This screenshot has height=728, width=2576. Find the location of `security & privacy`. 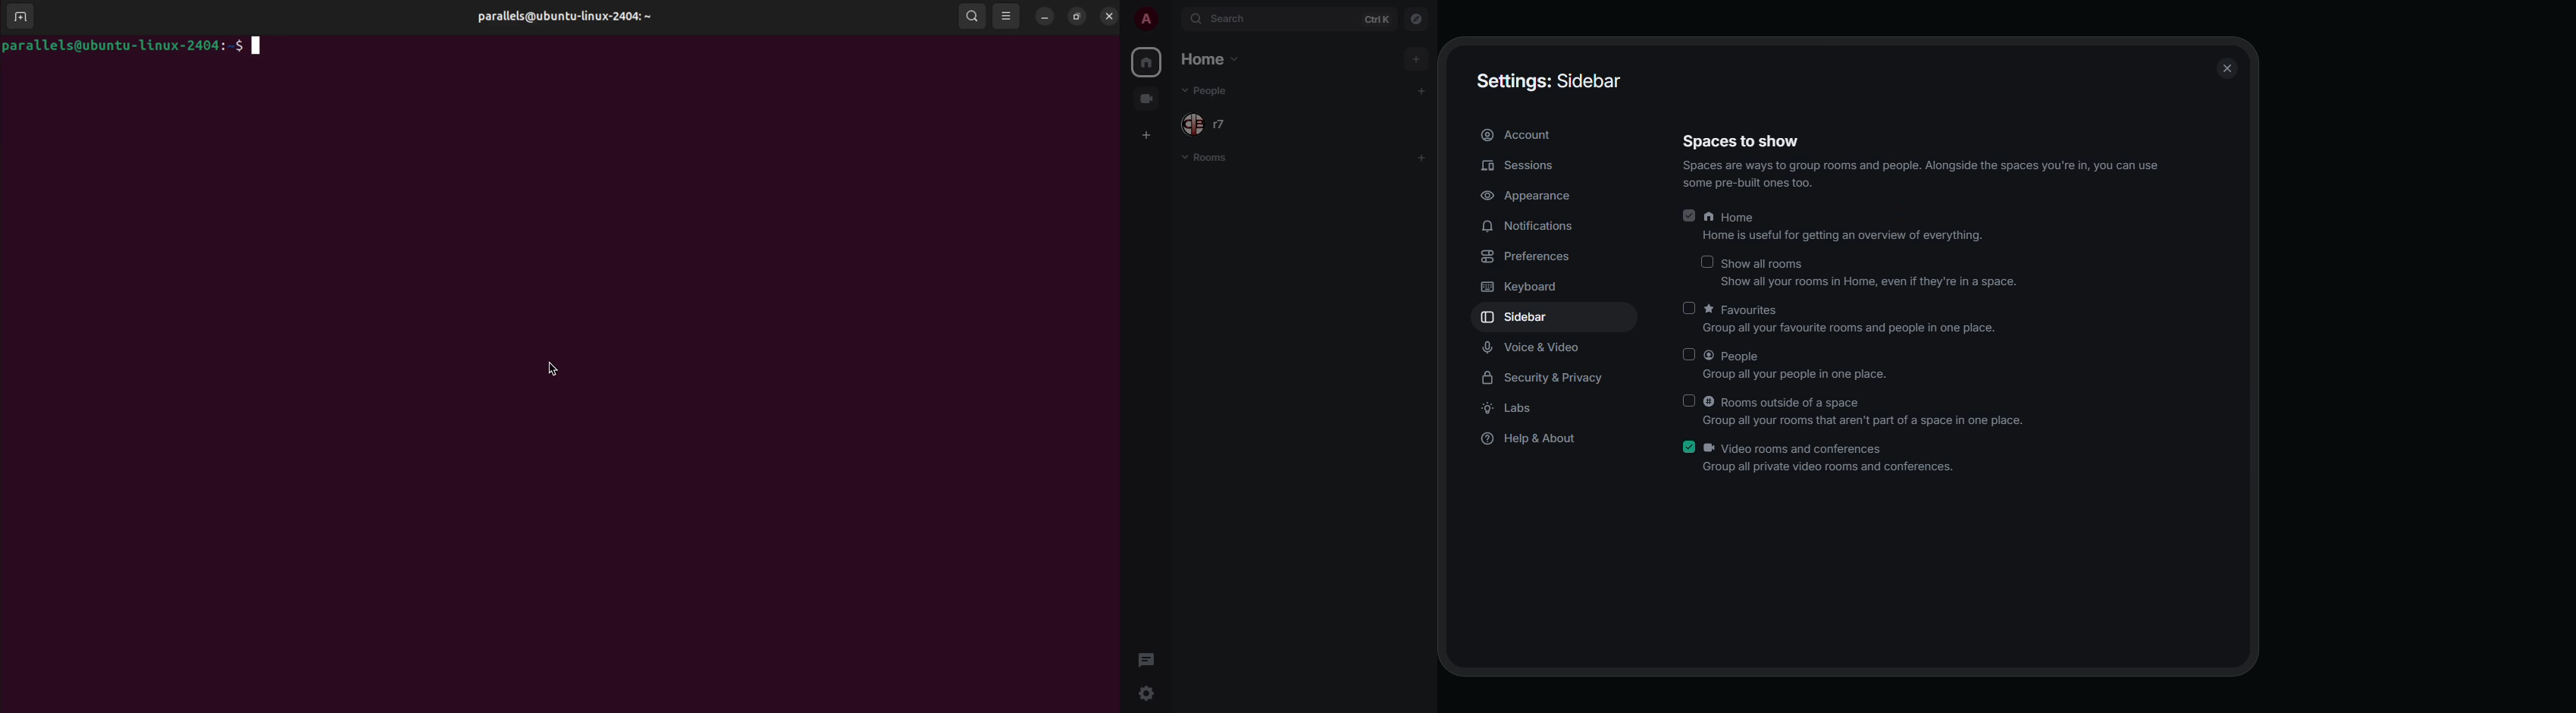

security & privacy is located at coordinates (1550, 379).